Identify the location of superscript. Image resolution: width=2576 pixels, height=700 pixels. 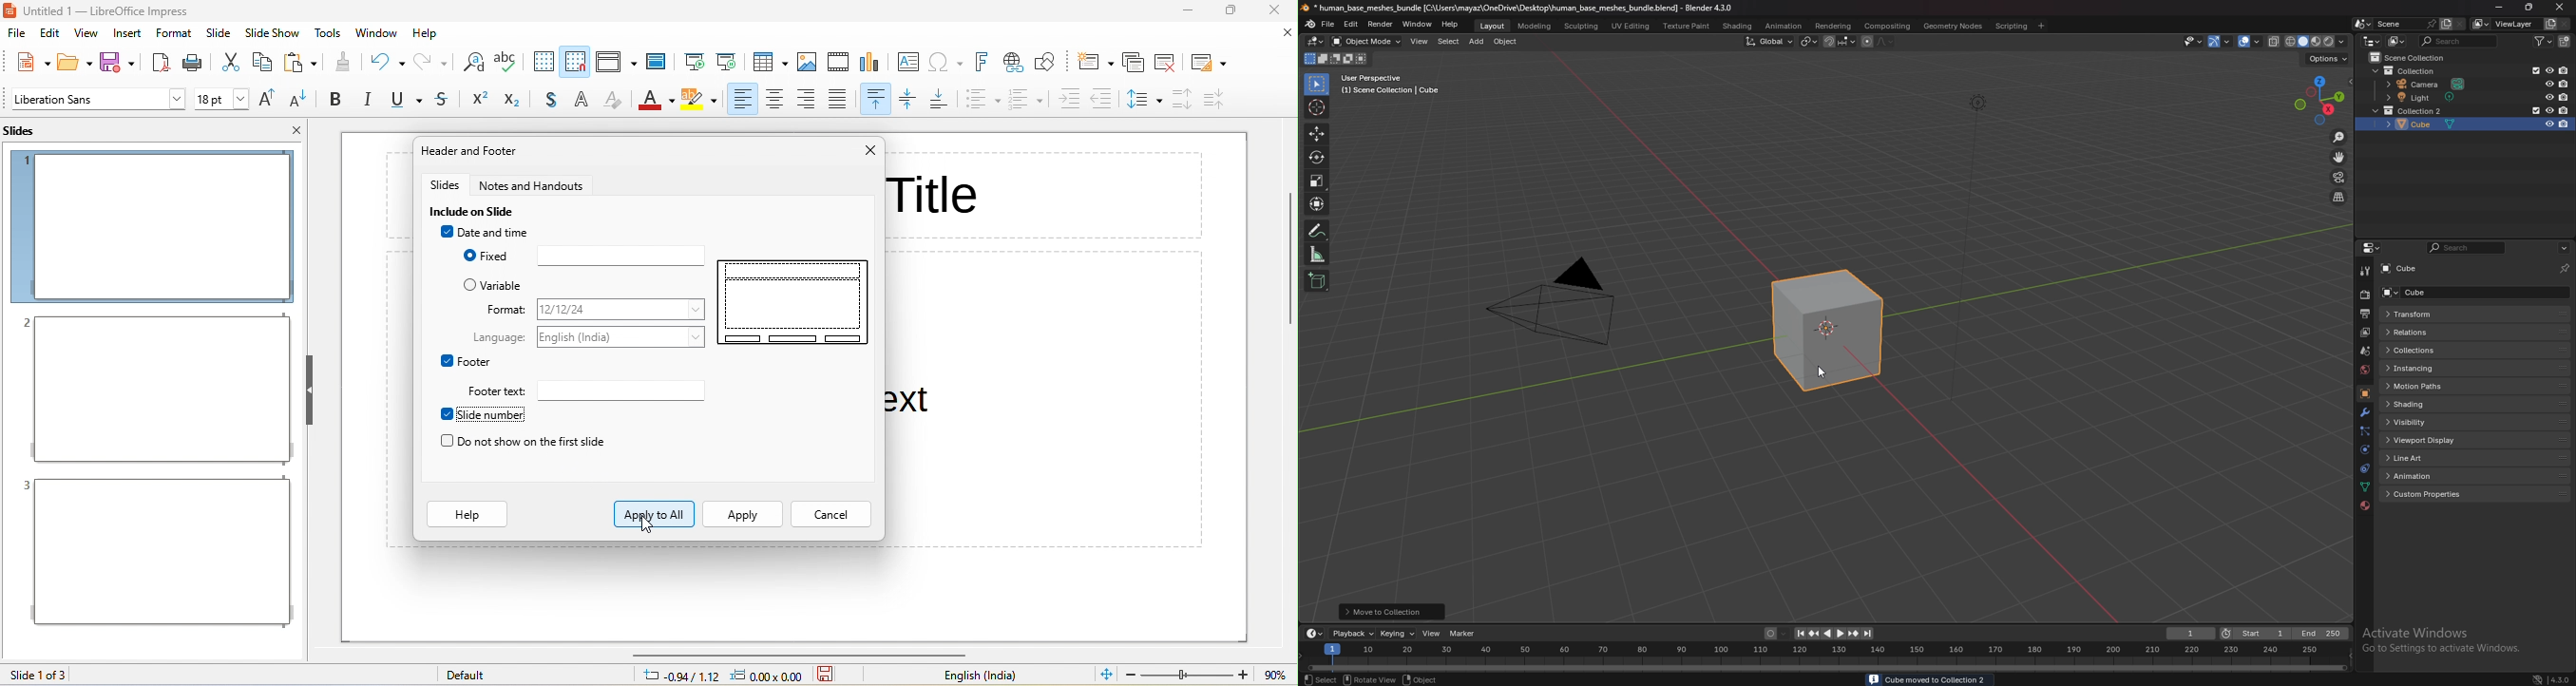
(478, 100).